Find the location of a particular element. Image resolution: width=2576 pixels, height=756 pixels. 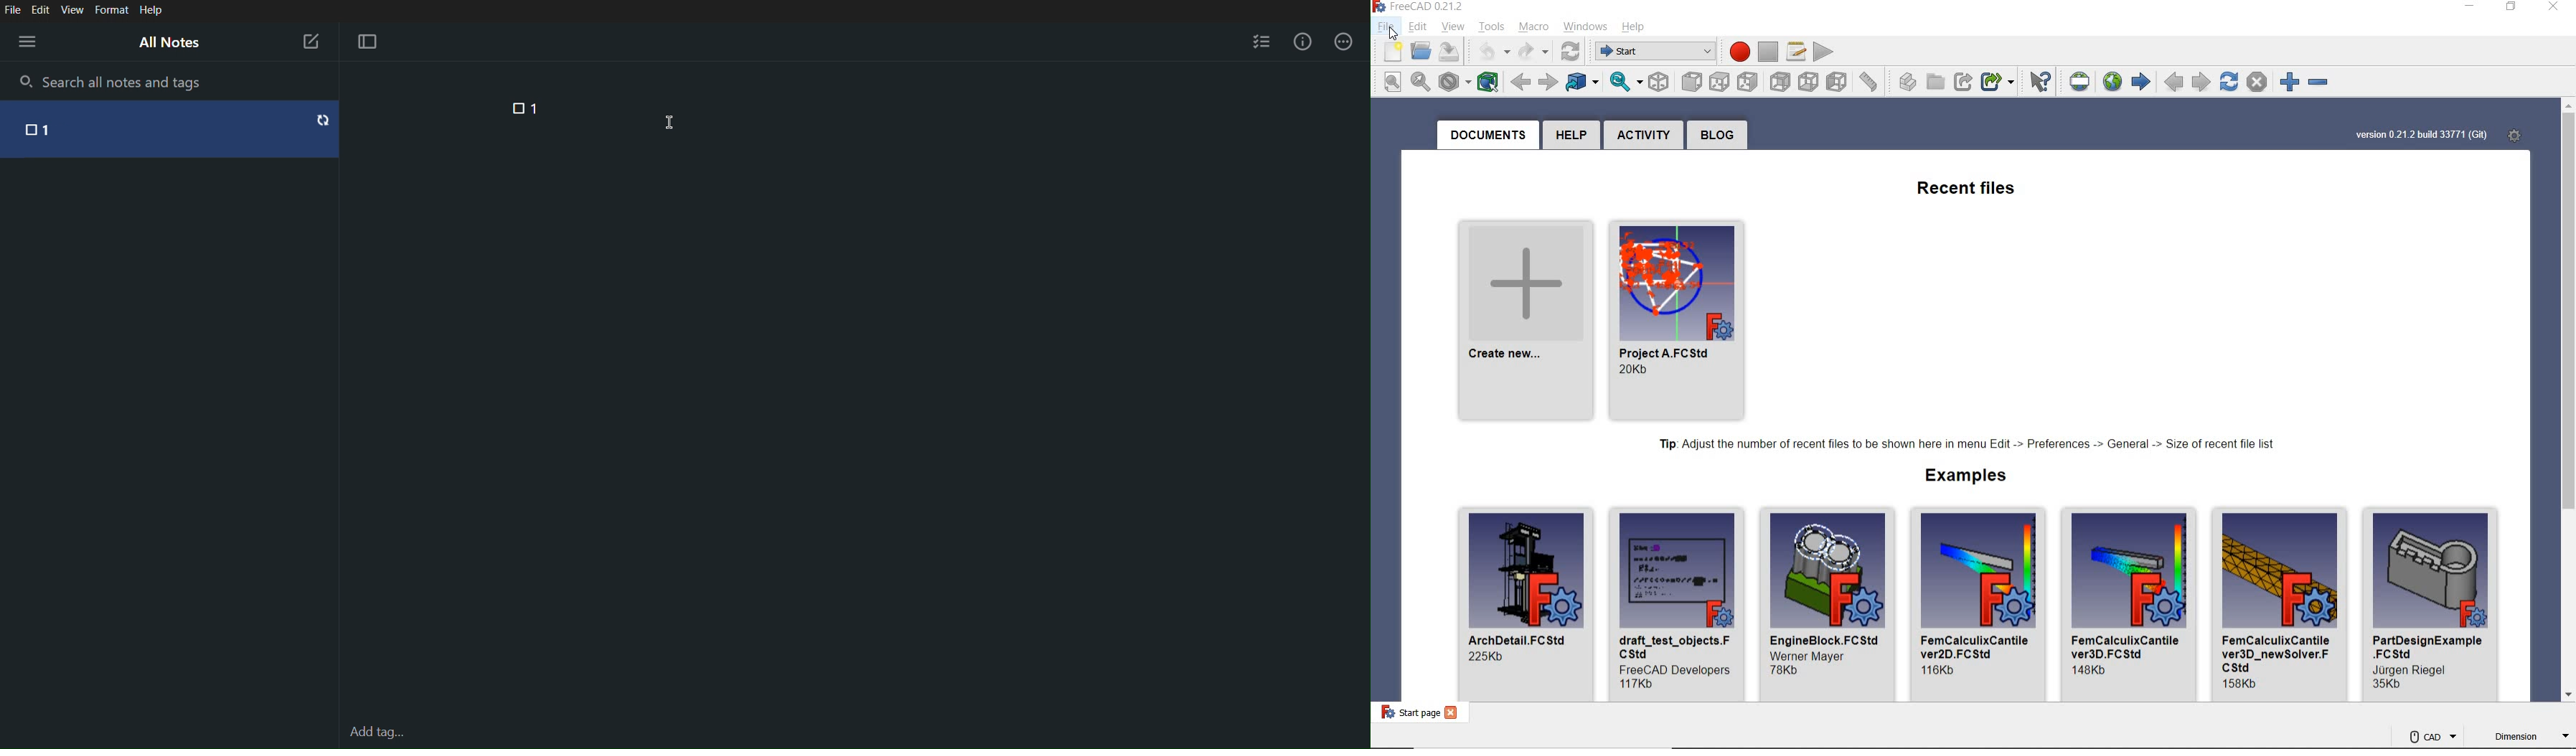

cursor is located at coordinates (1394, 34).